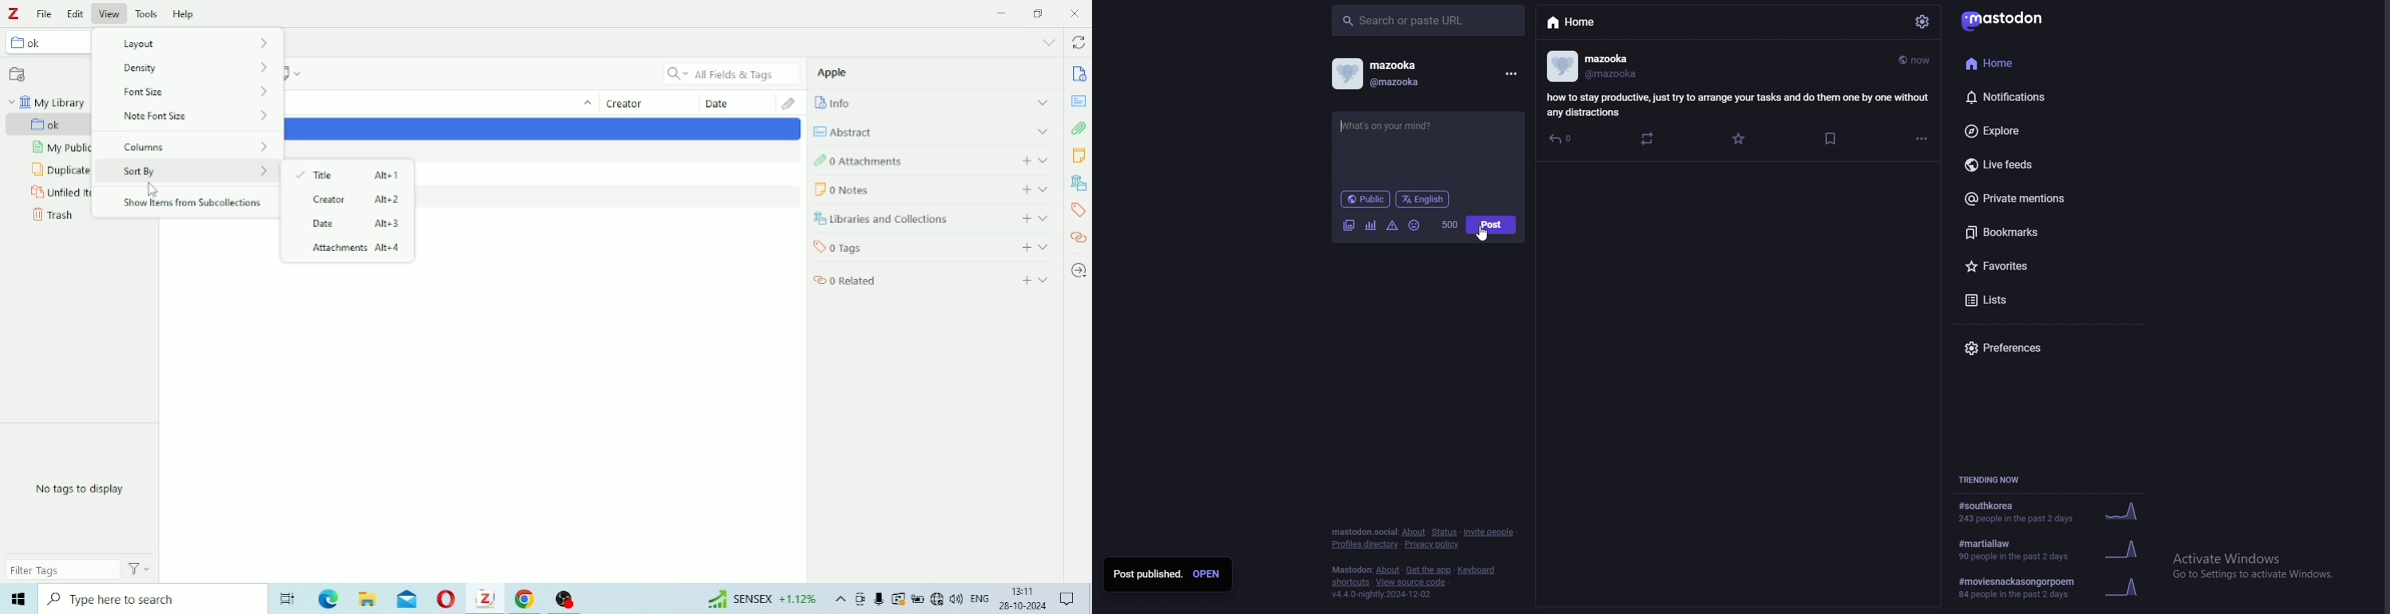 Image resolution: width=2408 pixels, height=616 pixels. Describe the element at coordinates (1080, 100) in the screenshot. I see `Abstract` at that location.